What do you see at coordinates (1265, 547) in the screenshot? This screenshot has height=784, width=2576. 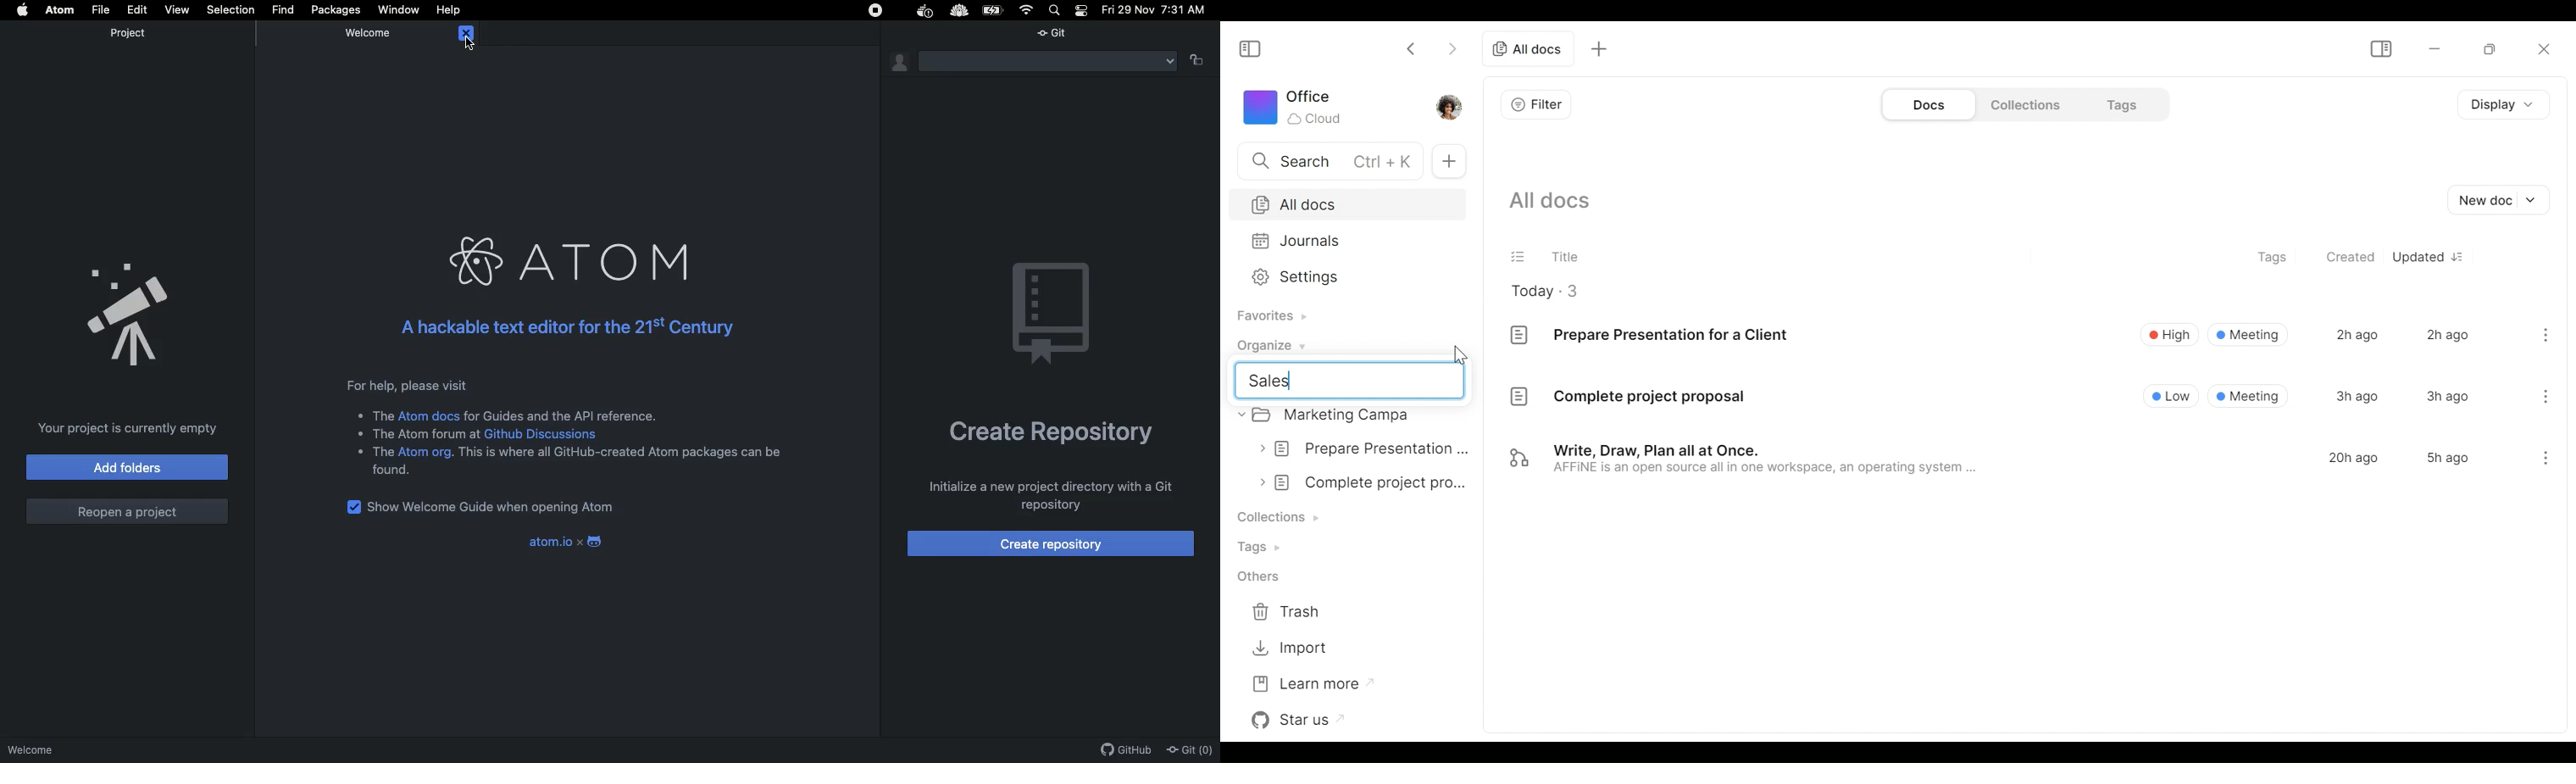 I see `Tags` at bounding box center [1265, 547].